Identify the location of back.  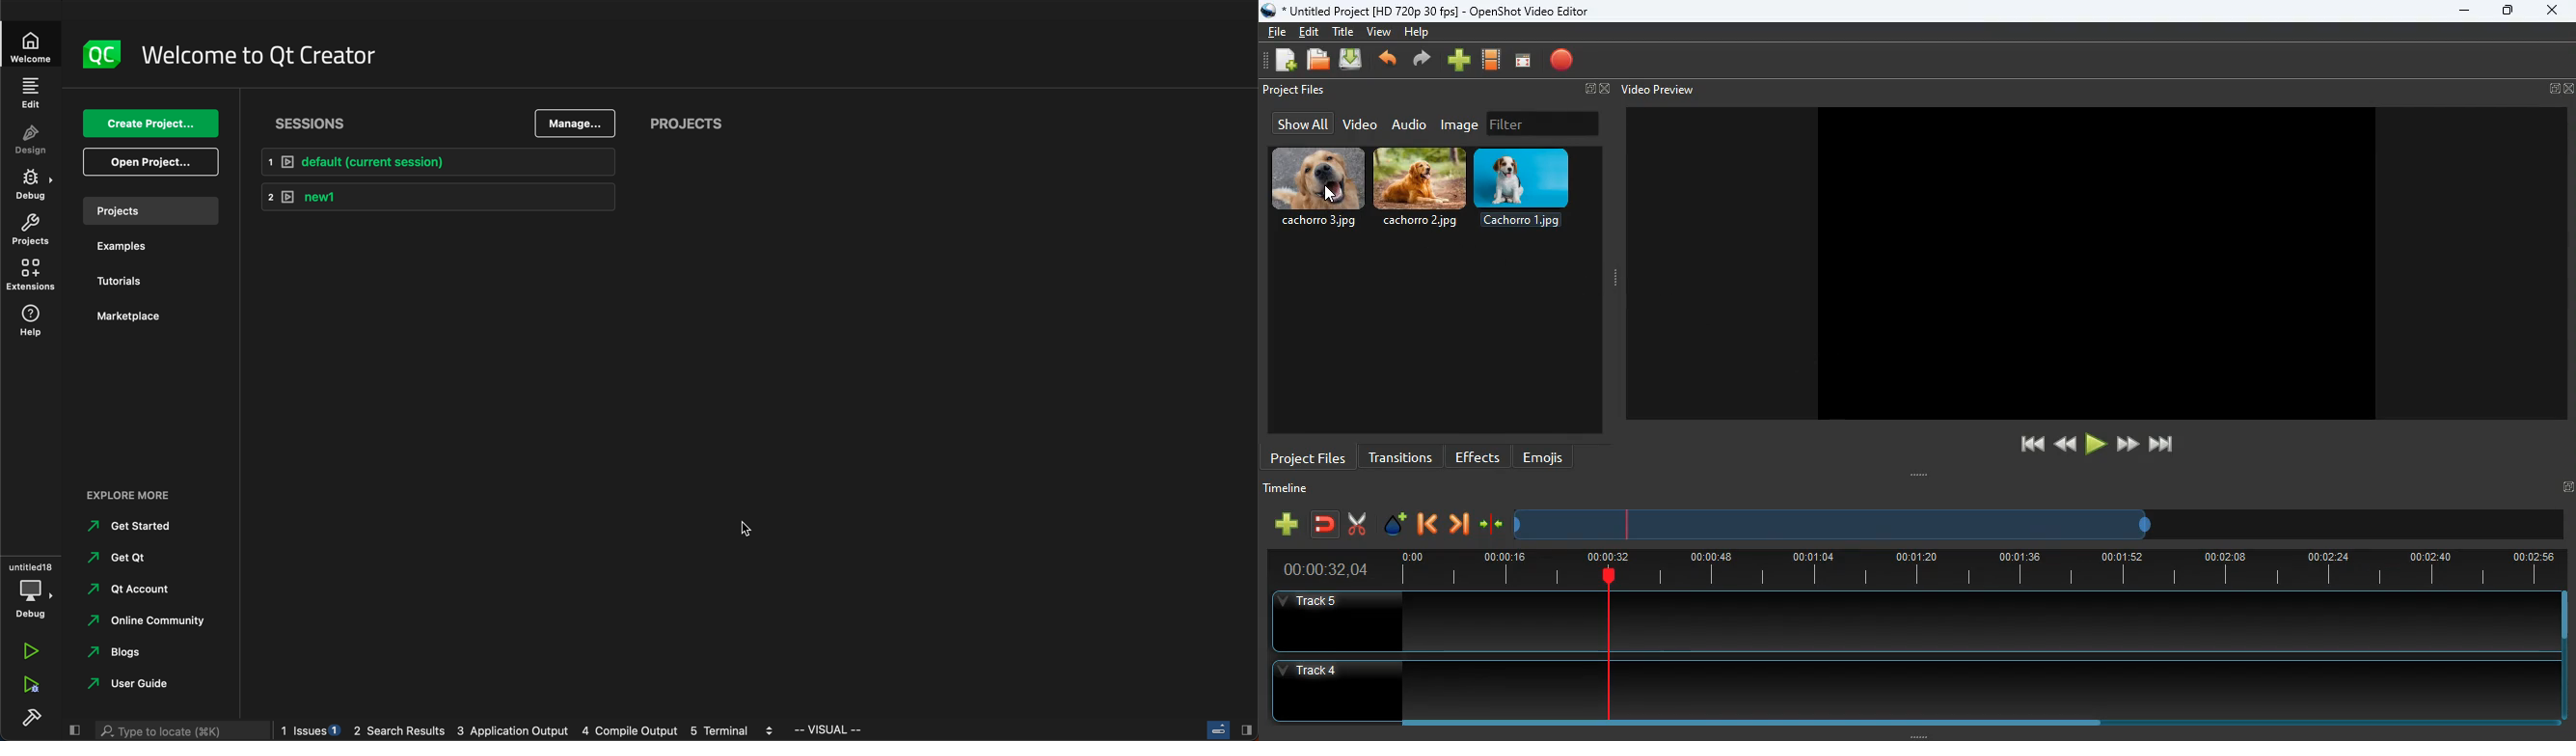
(2063, 444).